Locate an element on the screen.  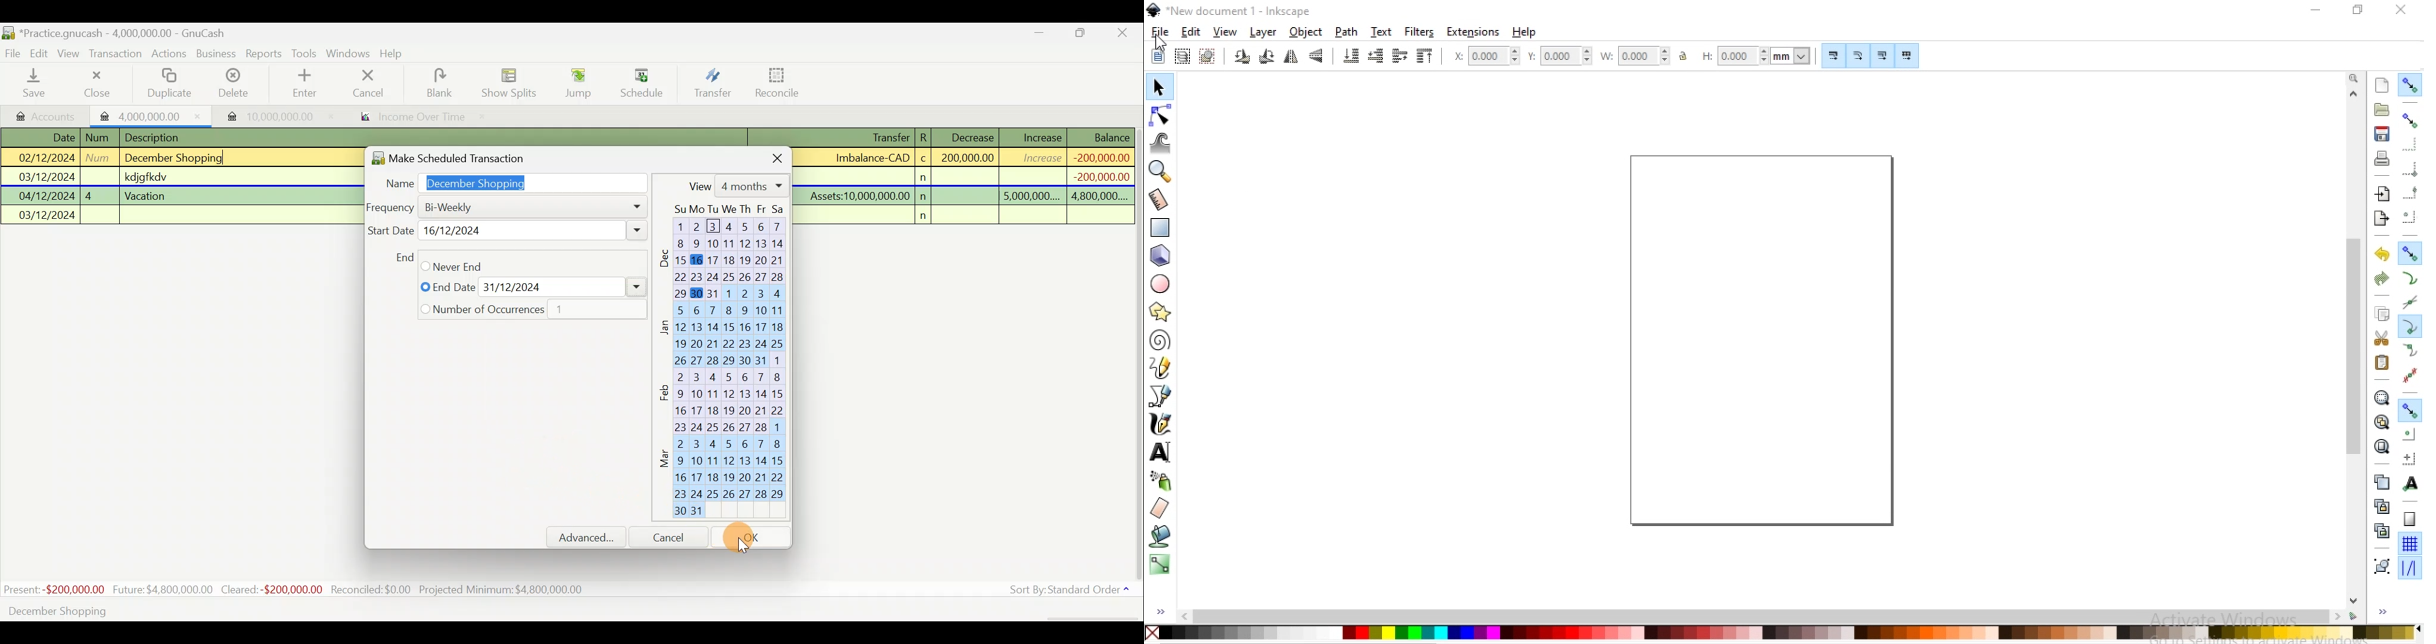
fill bounded areas is located at coordinates (1160, 536).